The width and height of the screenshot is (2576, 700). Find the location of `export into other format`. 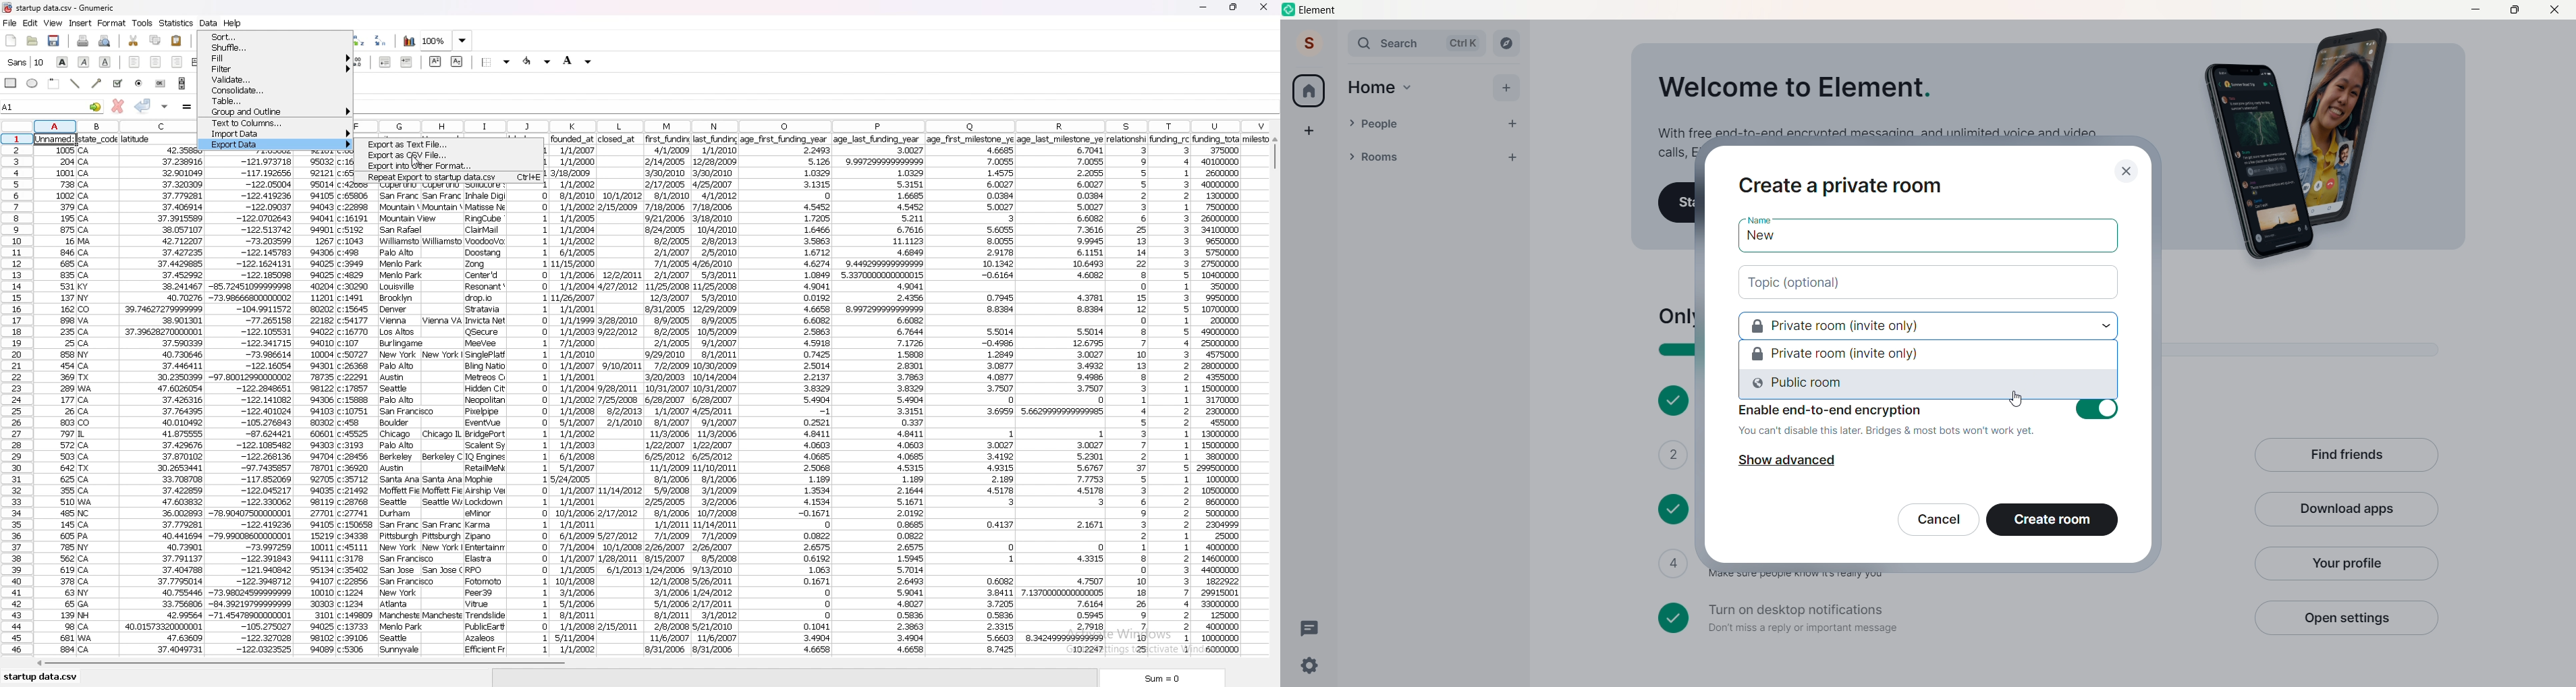

export into other format is located at coordinates (449, 166).